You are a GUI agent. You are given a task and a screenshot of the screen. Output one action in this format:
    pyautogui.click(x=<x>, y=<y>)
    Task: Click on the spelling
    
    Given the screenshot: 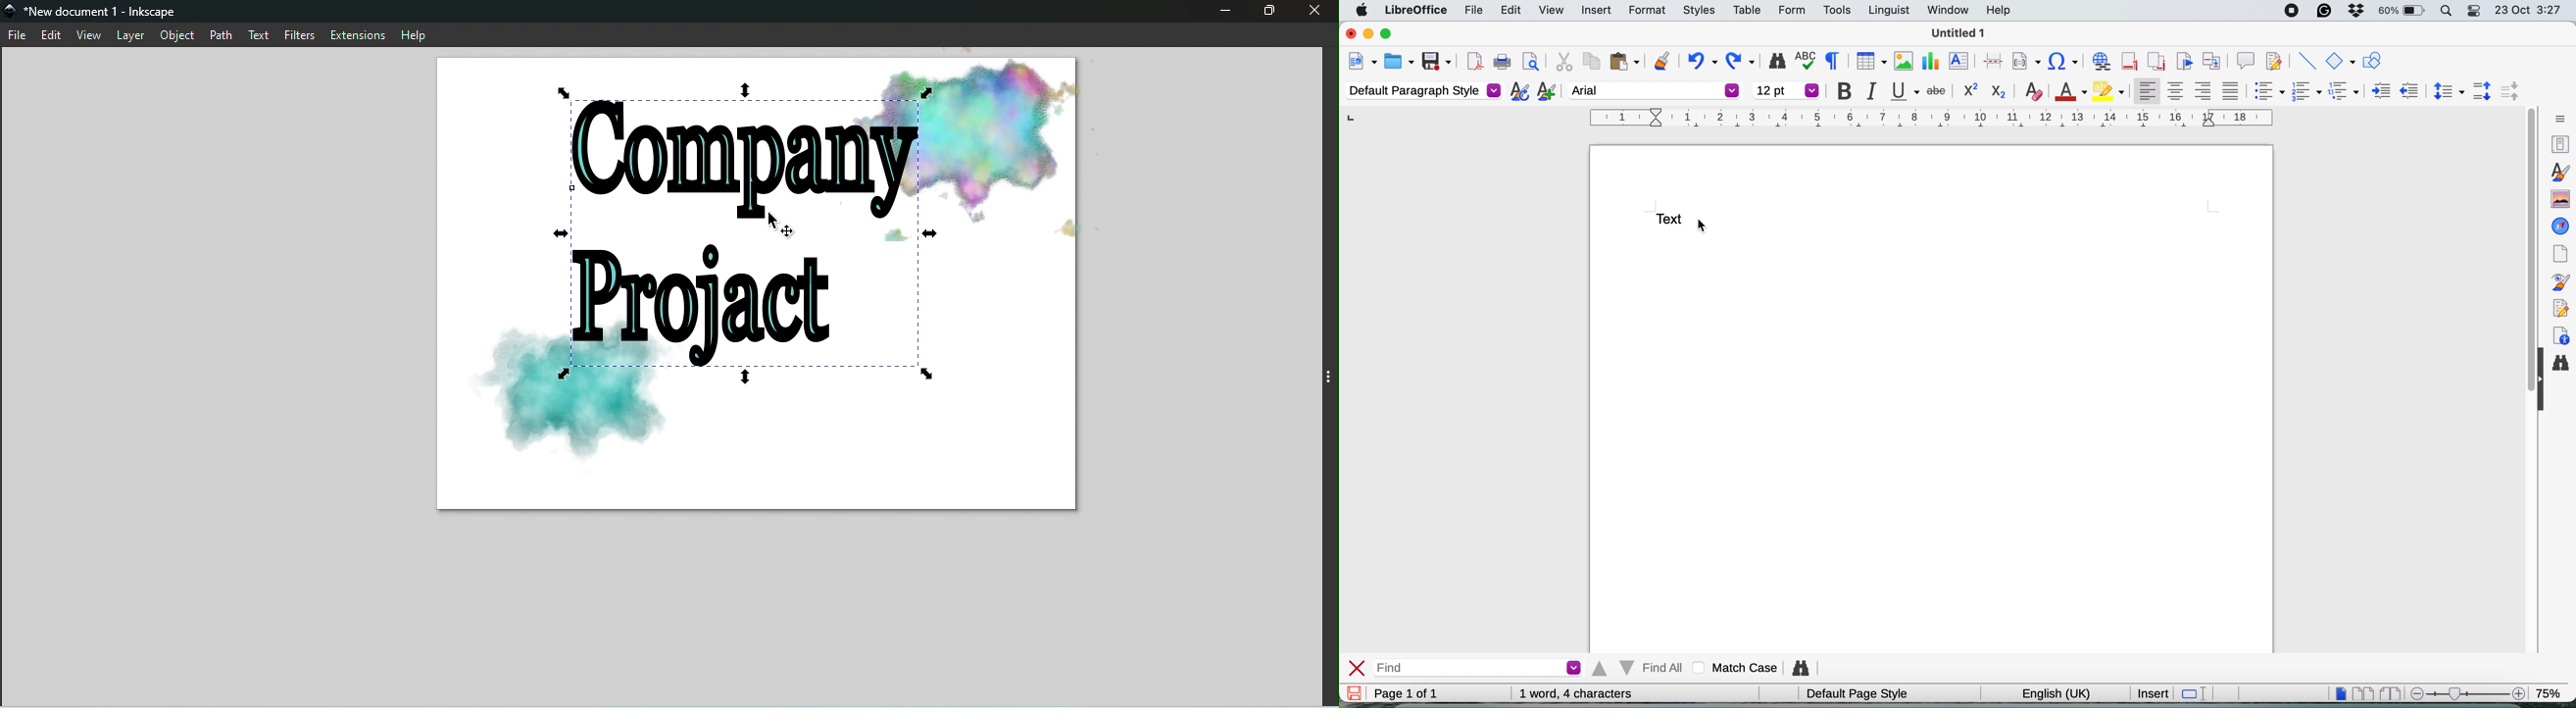 What is the action you would take?
    pyautogui.click(x=1803, y=60)
    